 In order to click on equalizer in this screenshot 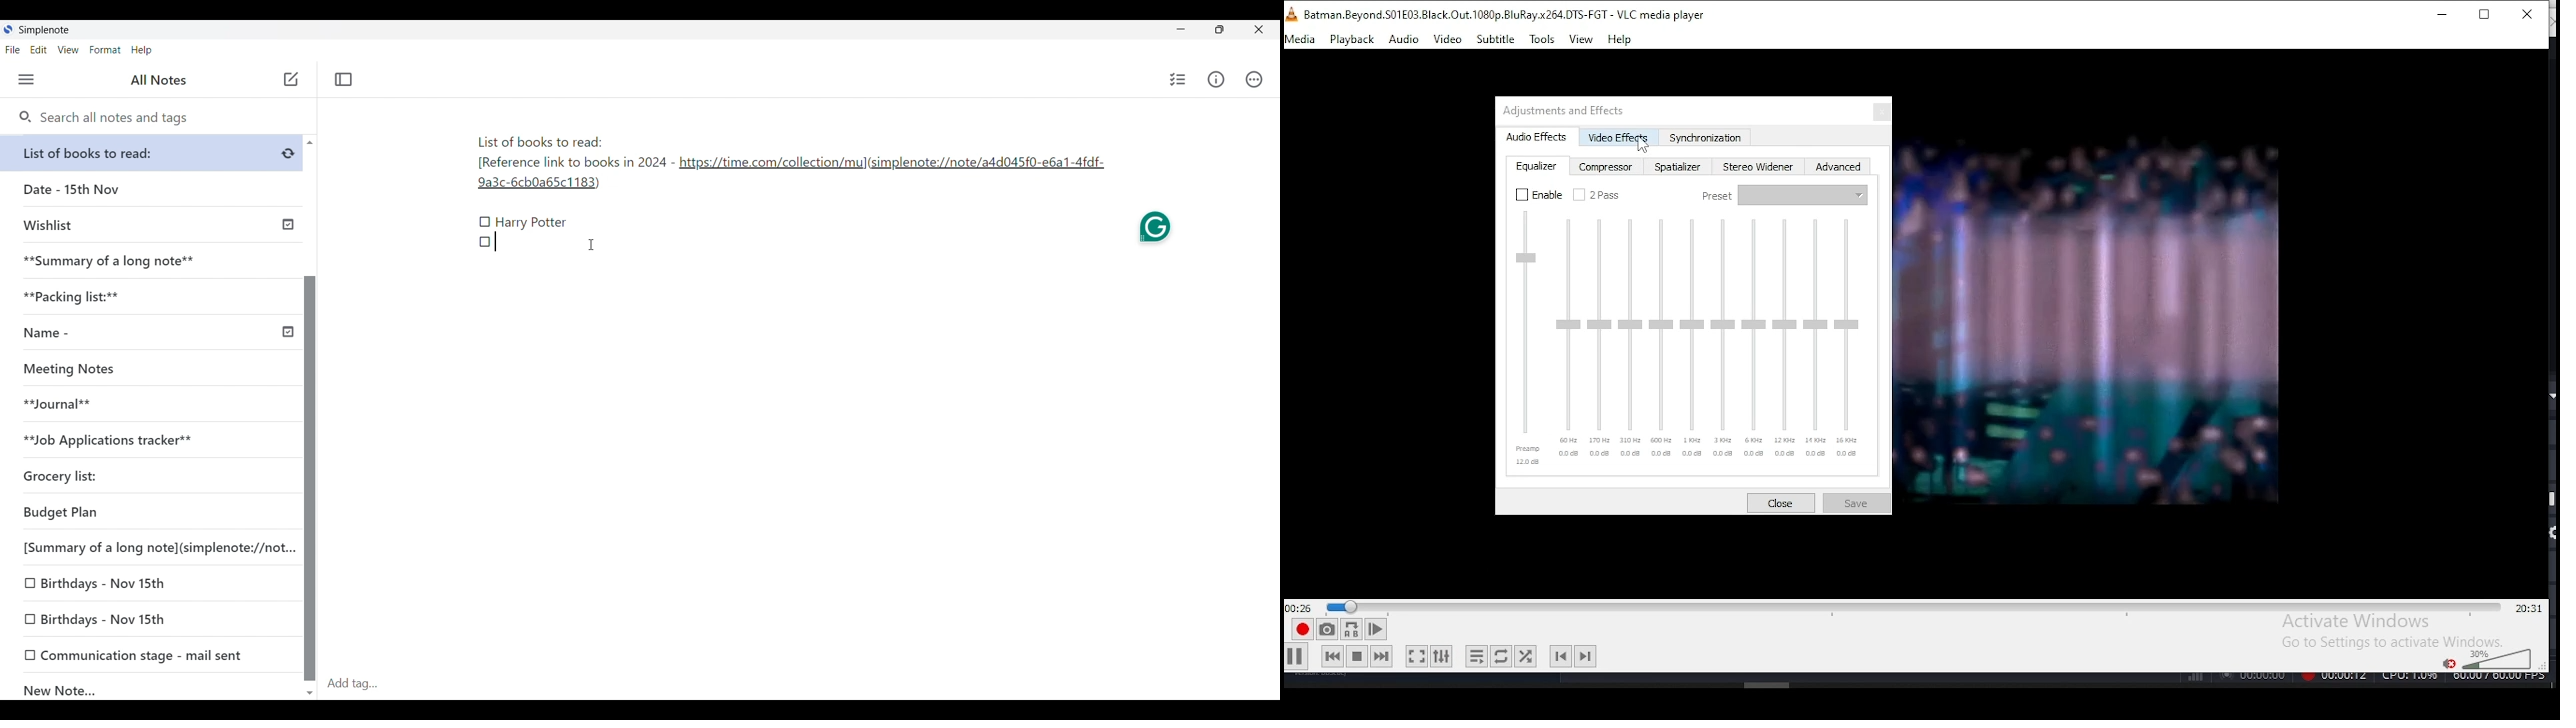, I will do `click(1537, 166)`.